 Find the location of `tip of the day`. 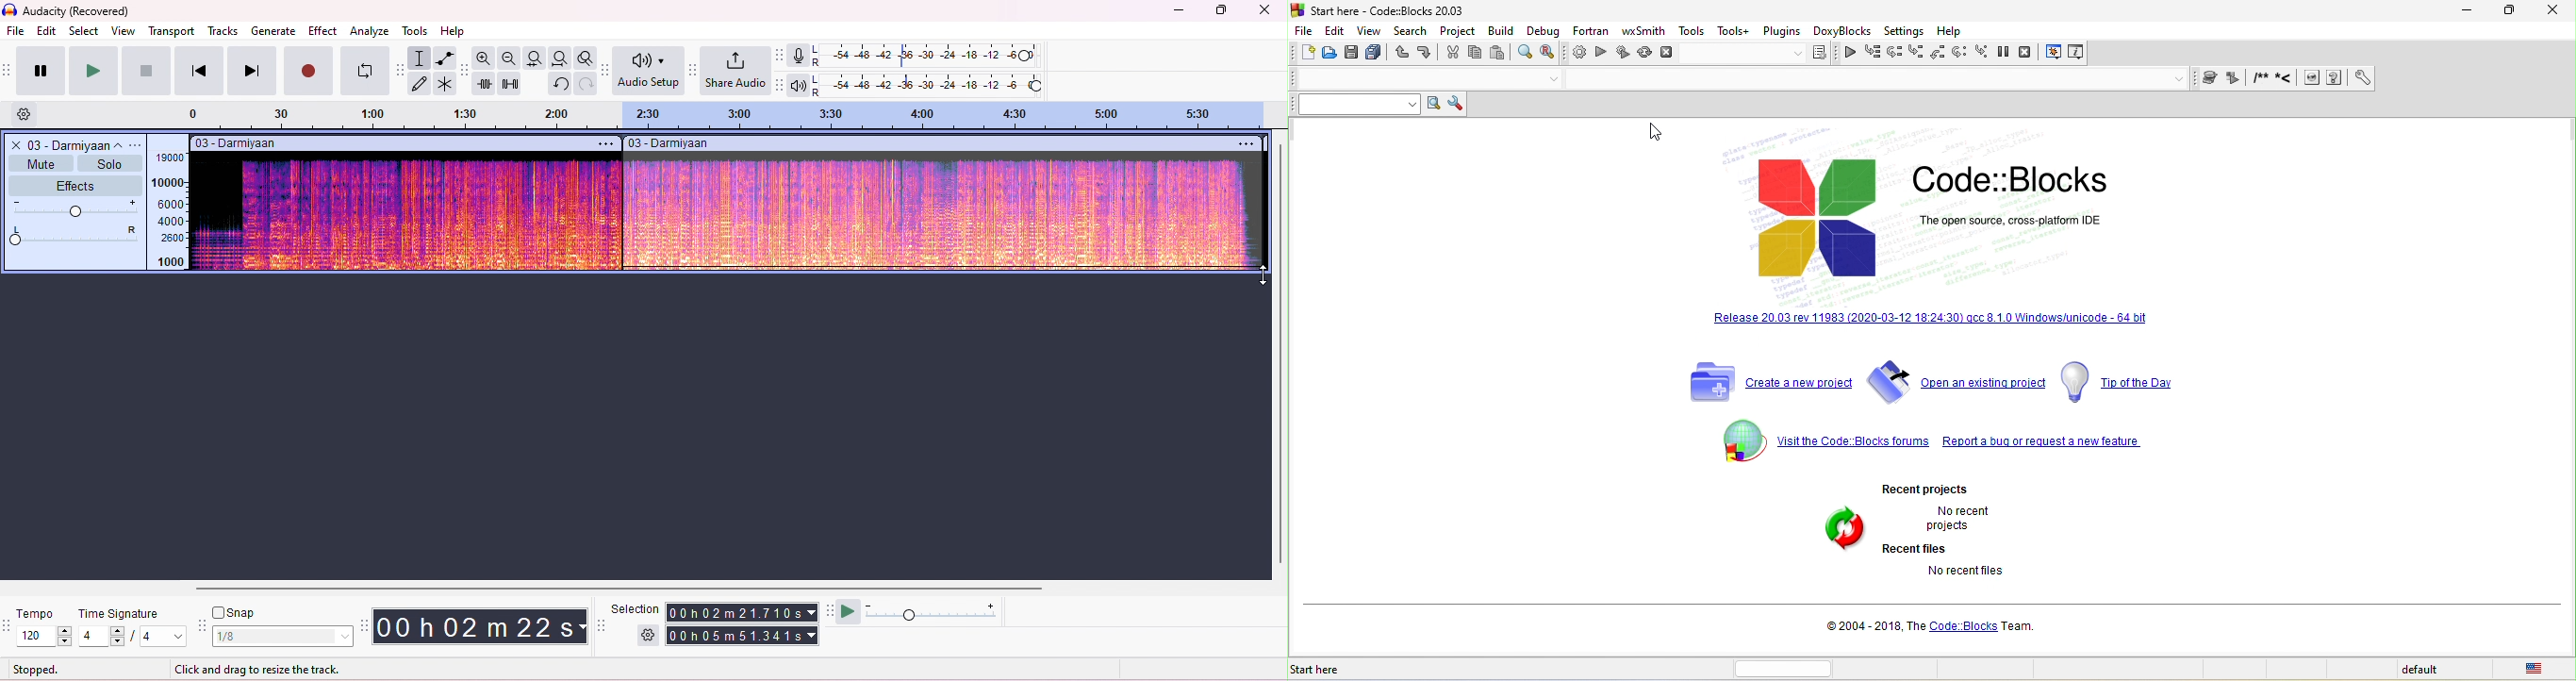

tip of the day is located at coordinates (2121, 381).